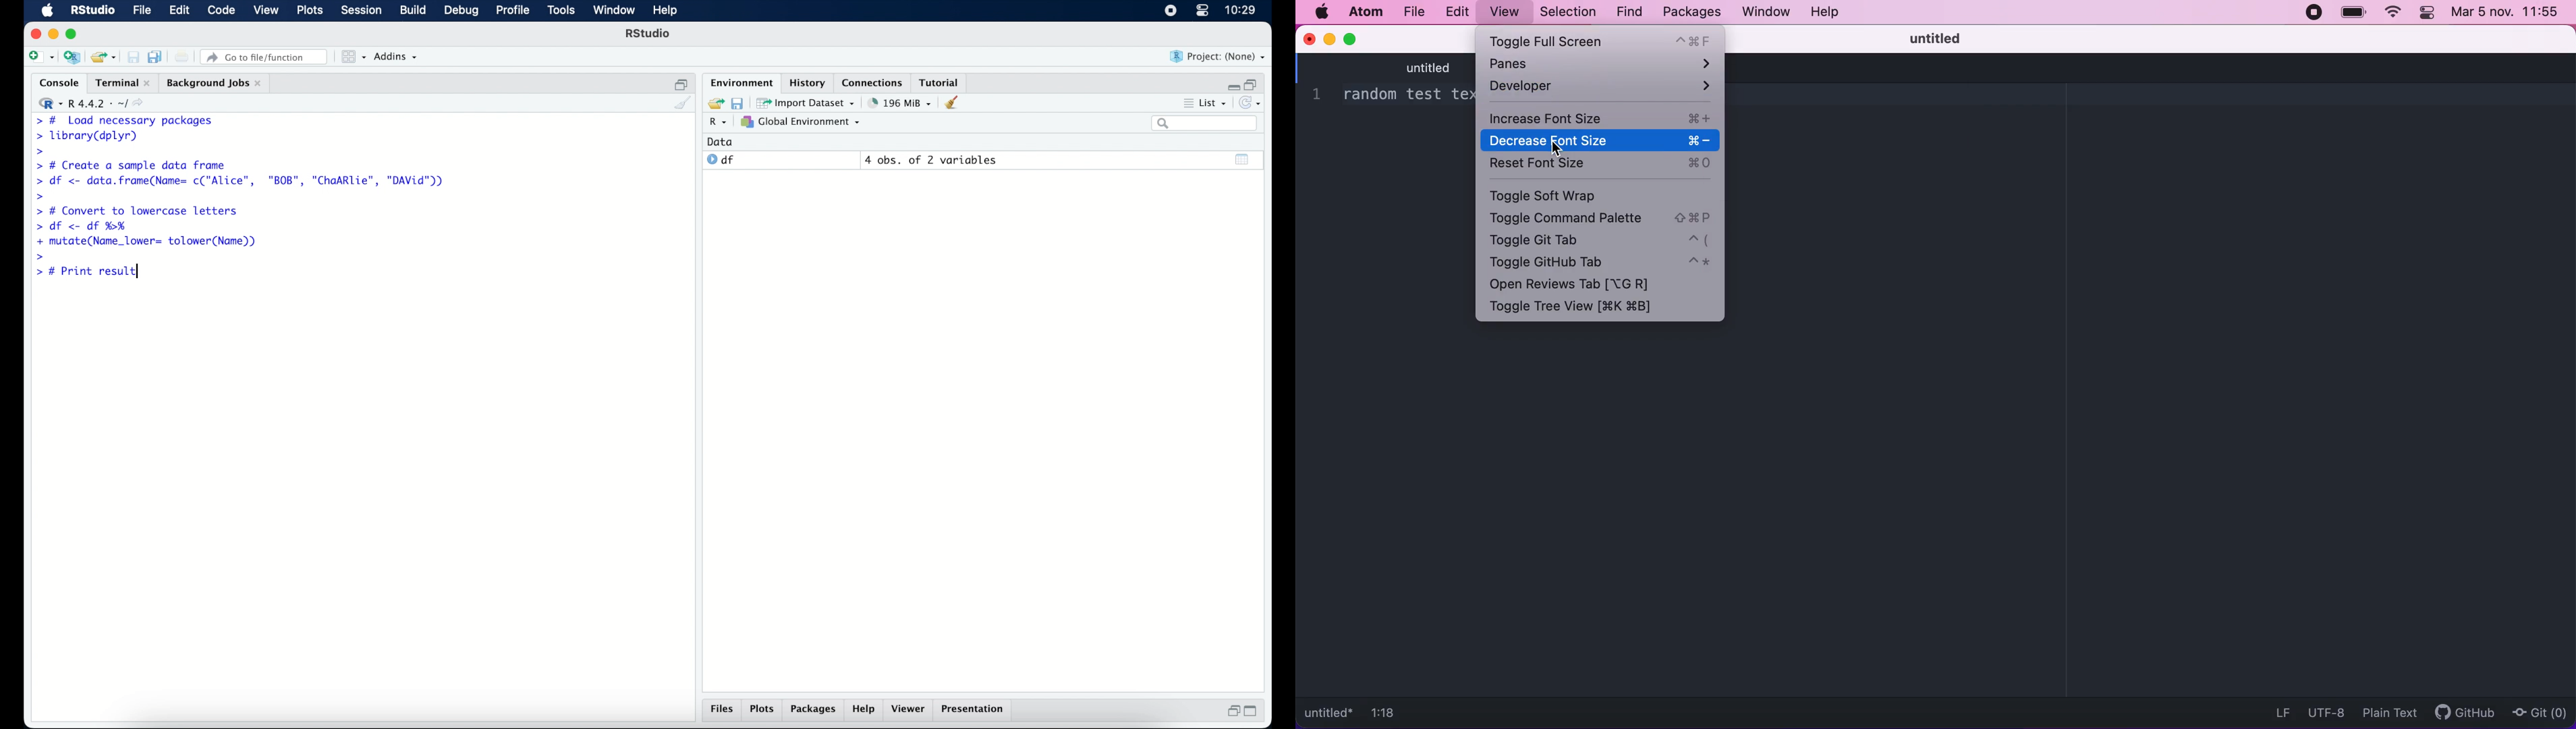 The width and height of the screenshot is (2576, 756). What do you see at coordinates (931, 160) in the screenshot?
I see `4 obs, of 2 variables` at bounding box center [931, 160].